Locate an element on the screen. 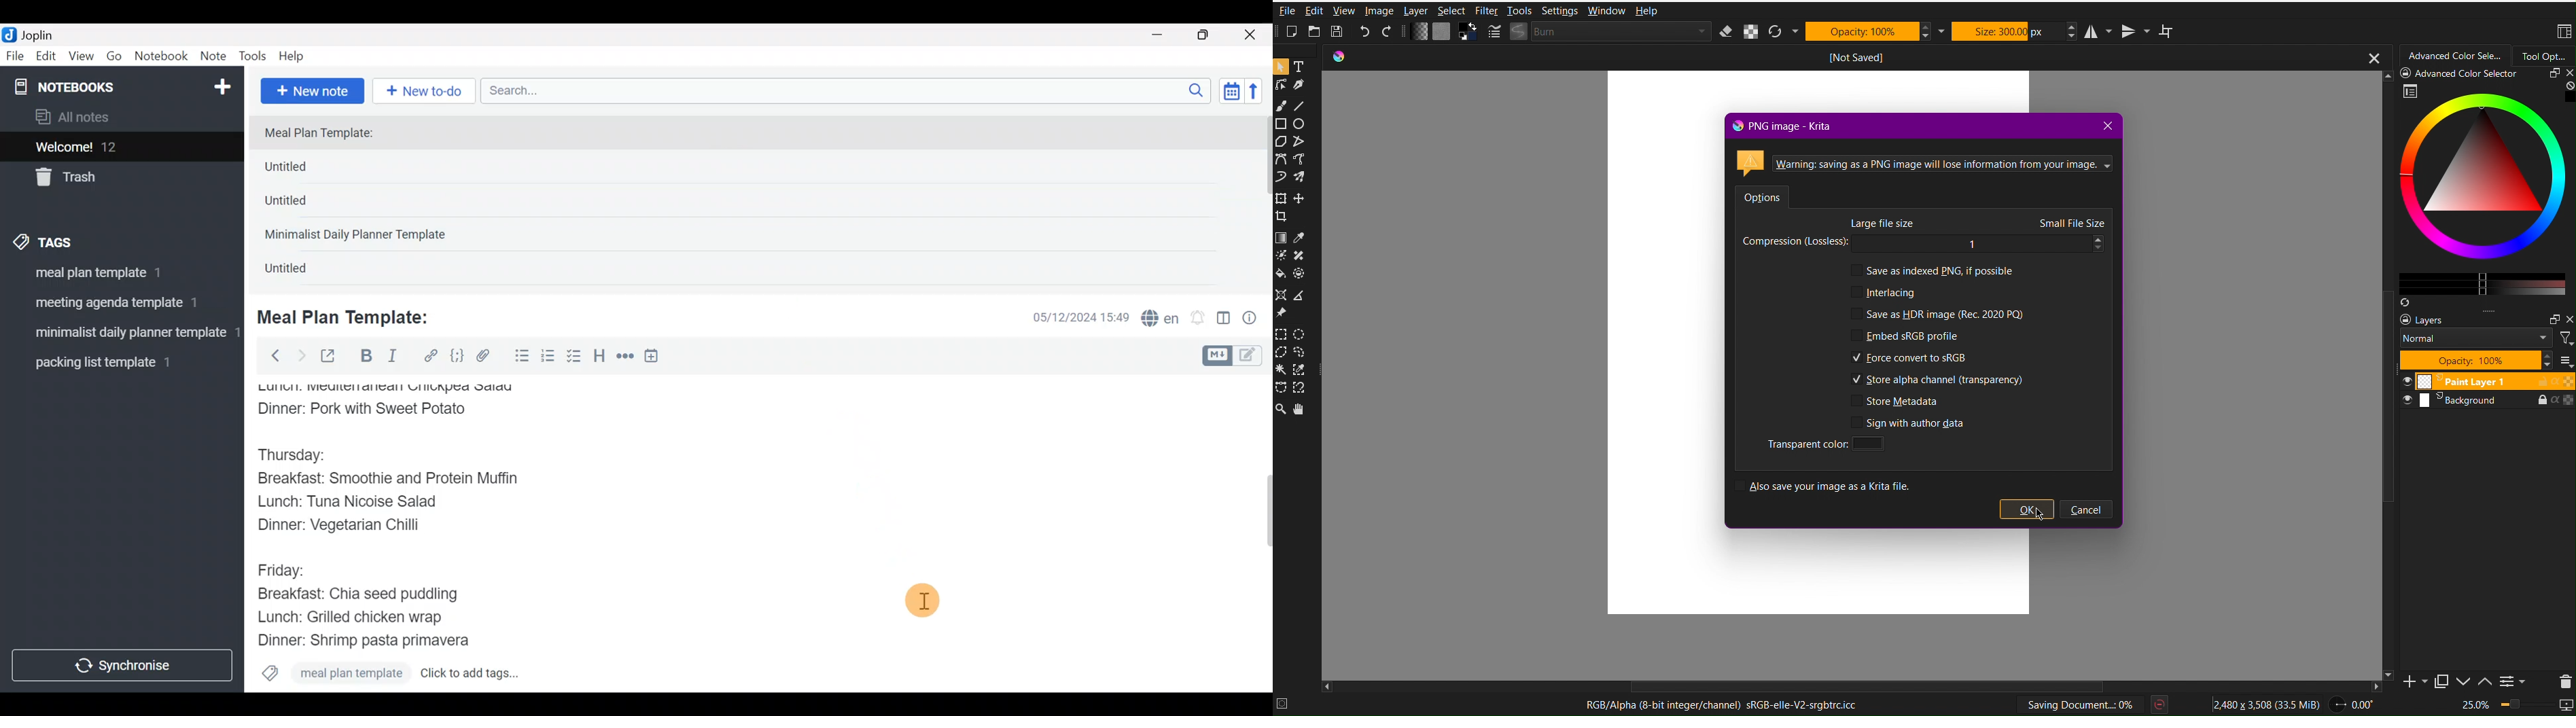 The height and width of the screenshot is (728, 2576). Pointer is located at coordinates (1281, 67).